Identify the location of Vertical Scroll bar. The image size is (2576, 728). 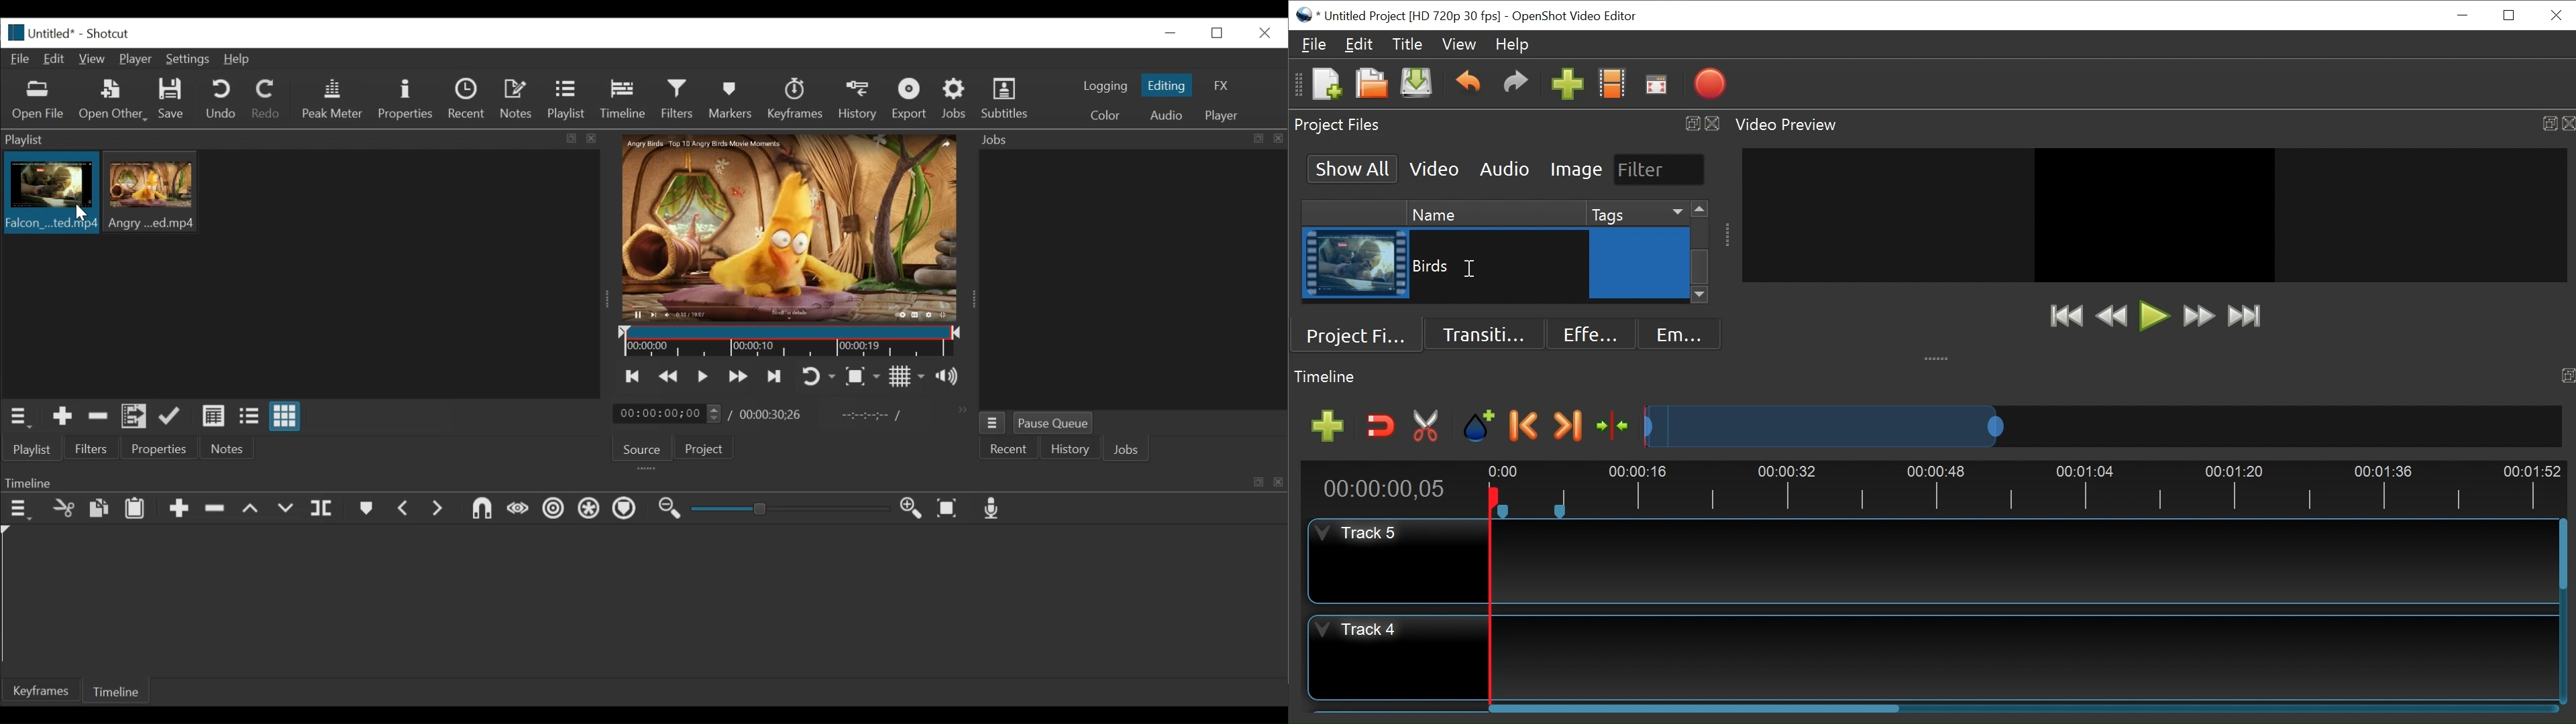
(2561, 556).